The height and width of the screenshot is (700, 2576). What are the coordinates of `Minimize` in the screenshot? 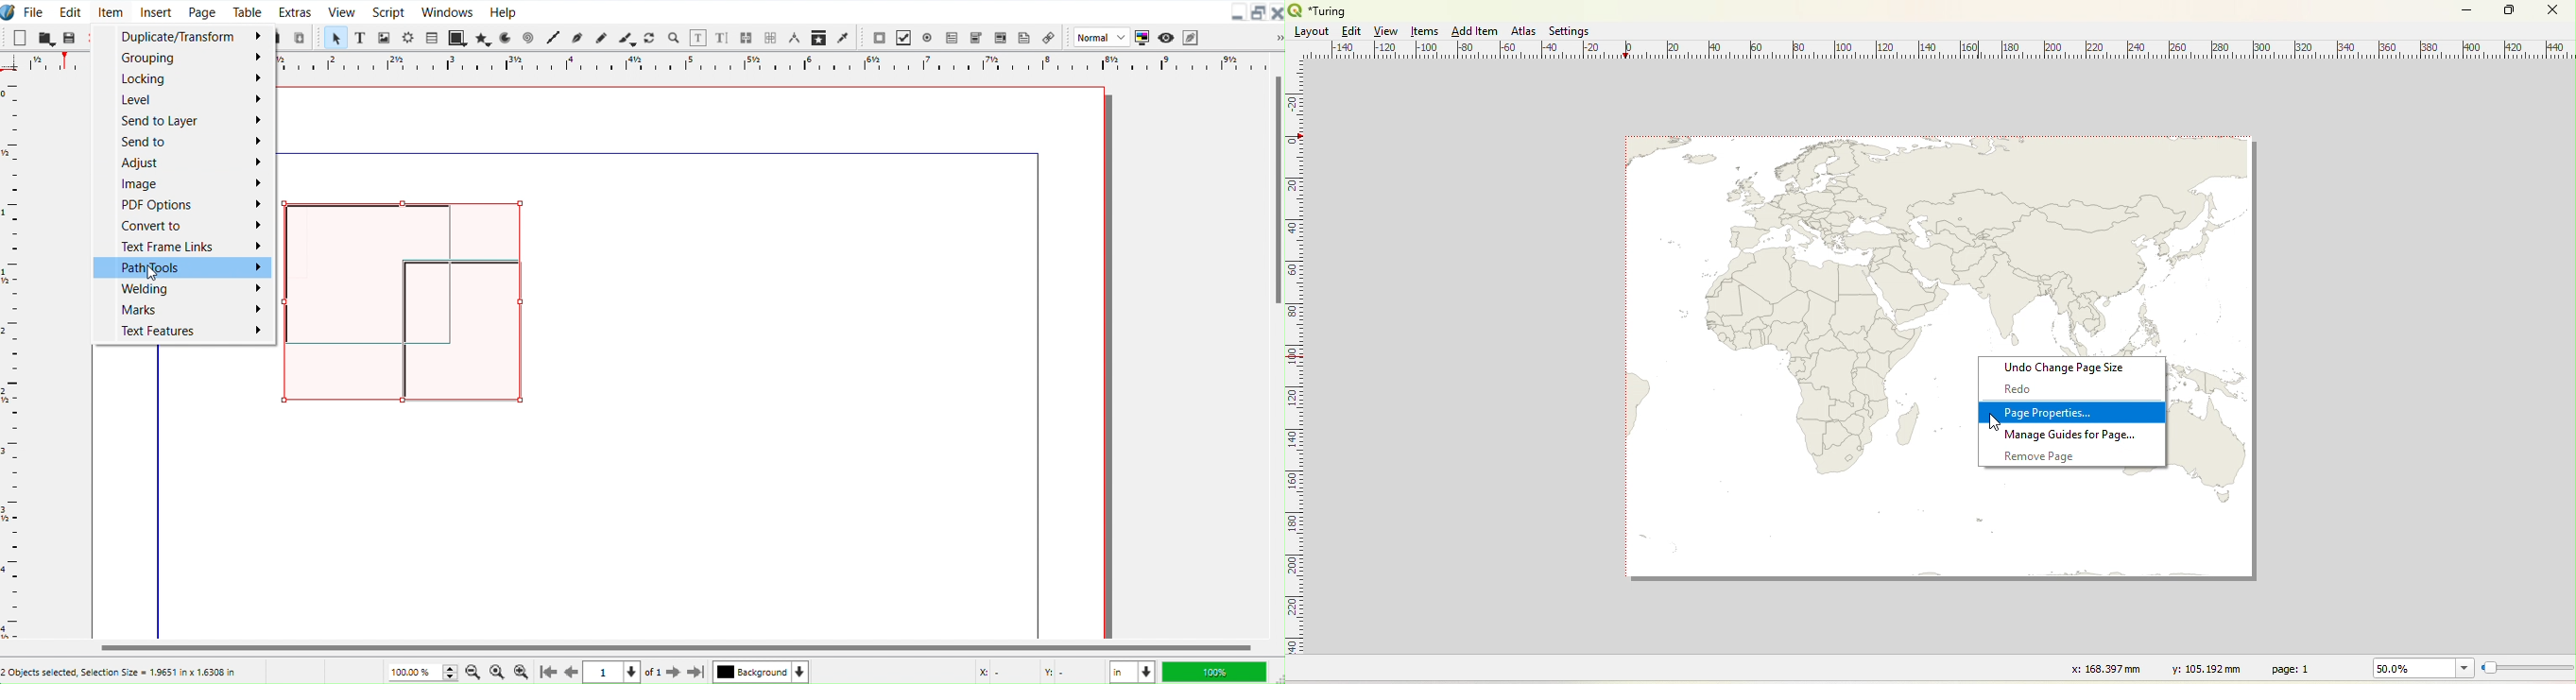 It's located at (2466, 9).